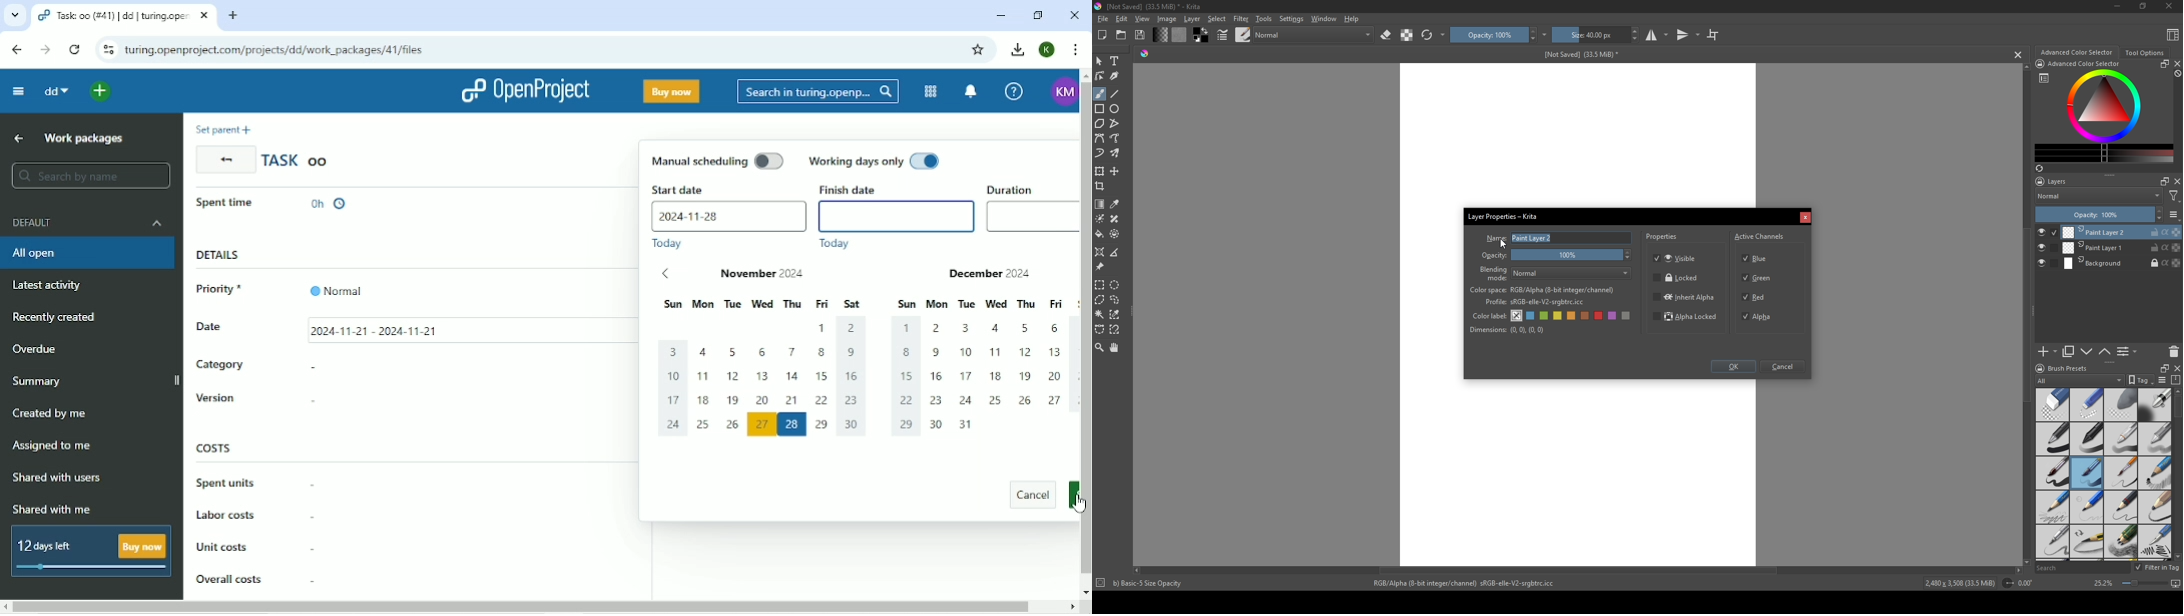  I want to click on View, so click(1143, 19).